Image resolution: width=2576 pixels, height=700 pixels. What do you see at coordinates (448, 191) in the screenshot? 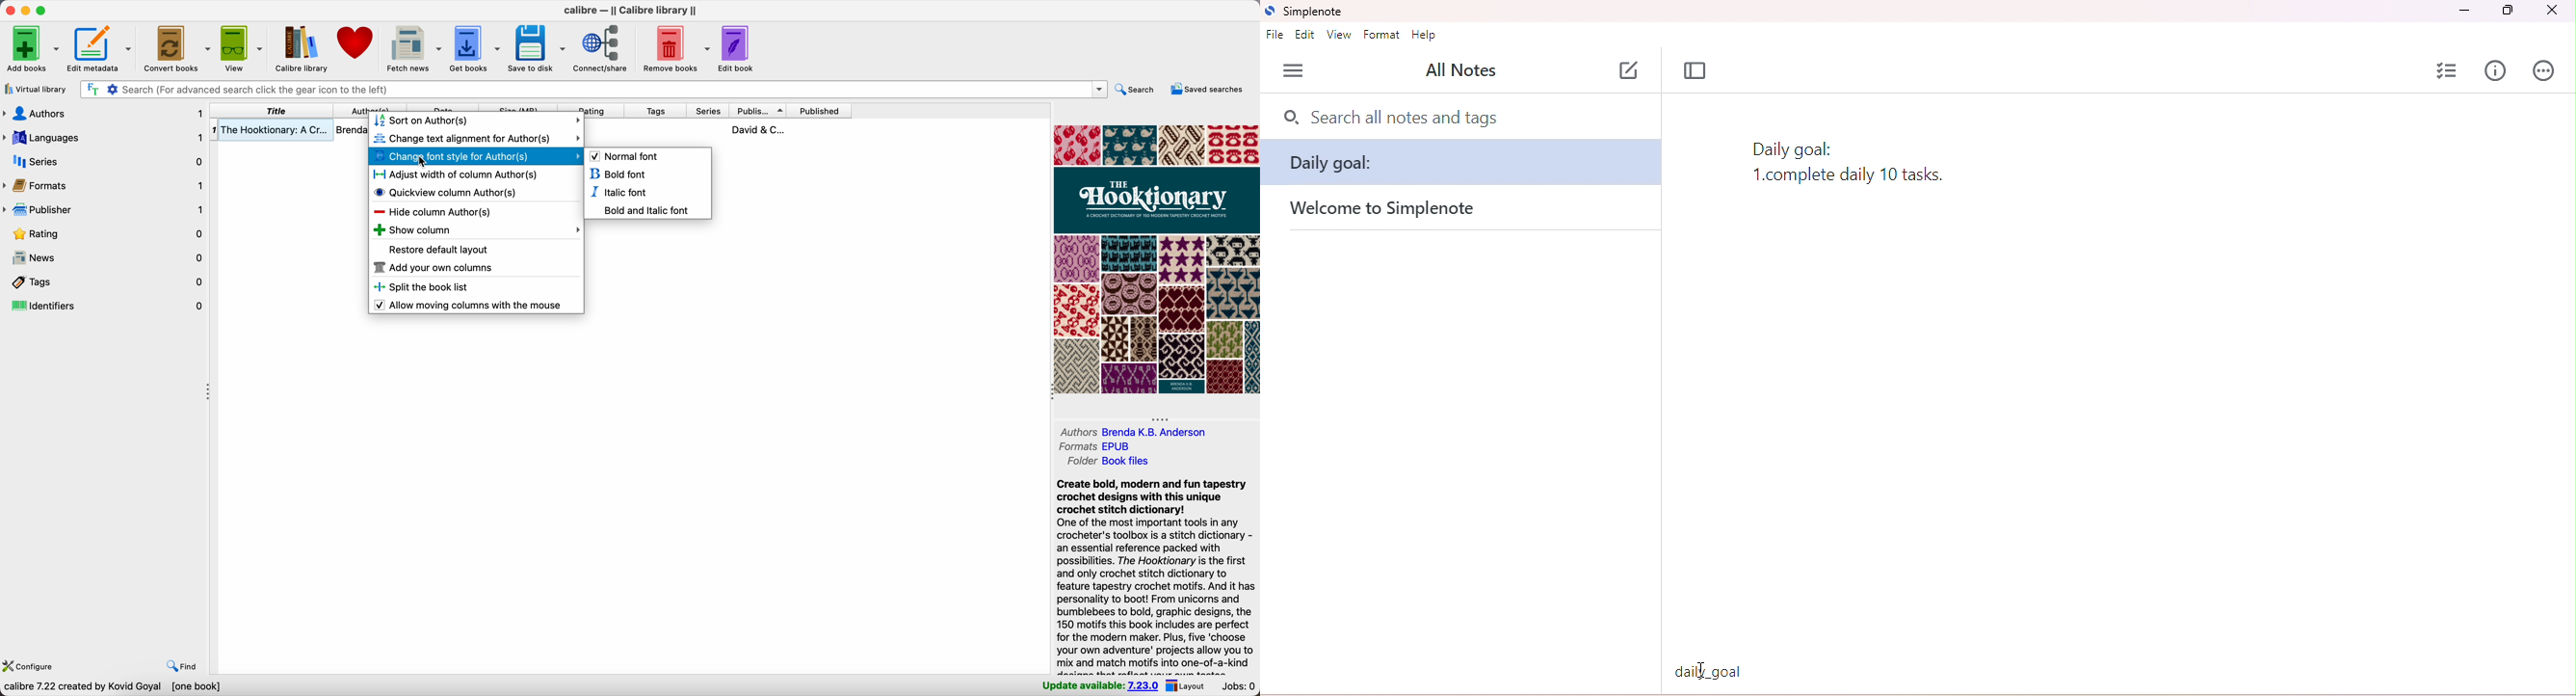
I see `quickview column author(s)` at bounding box center [448, 191].